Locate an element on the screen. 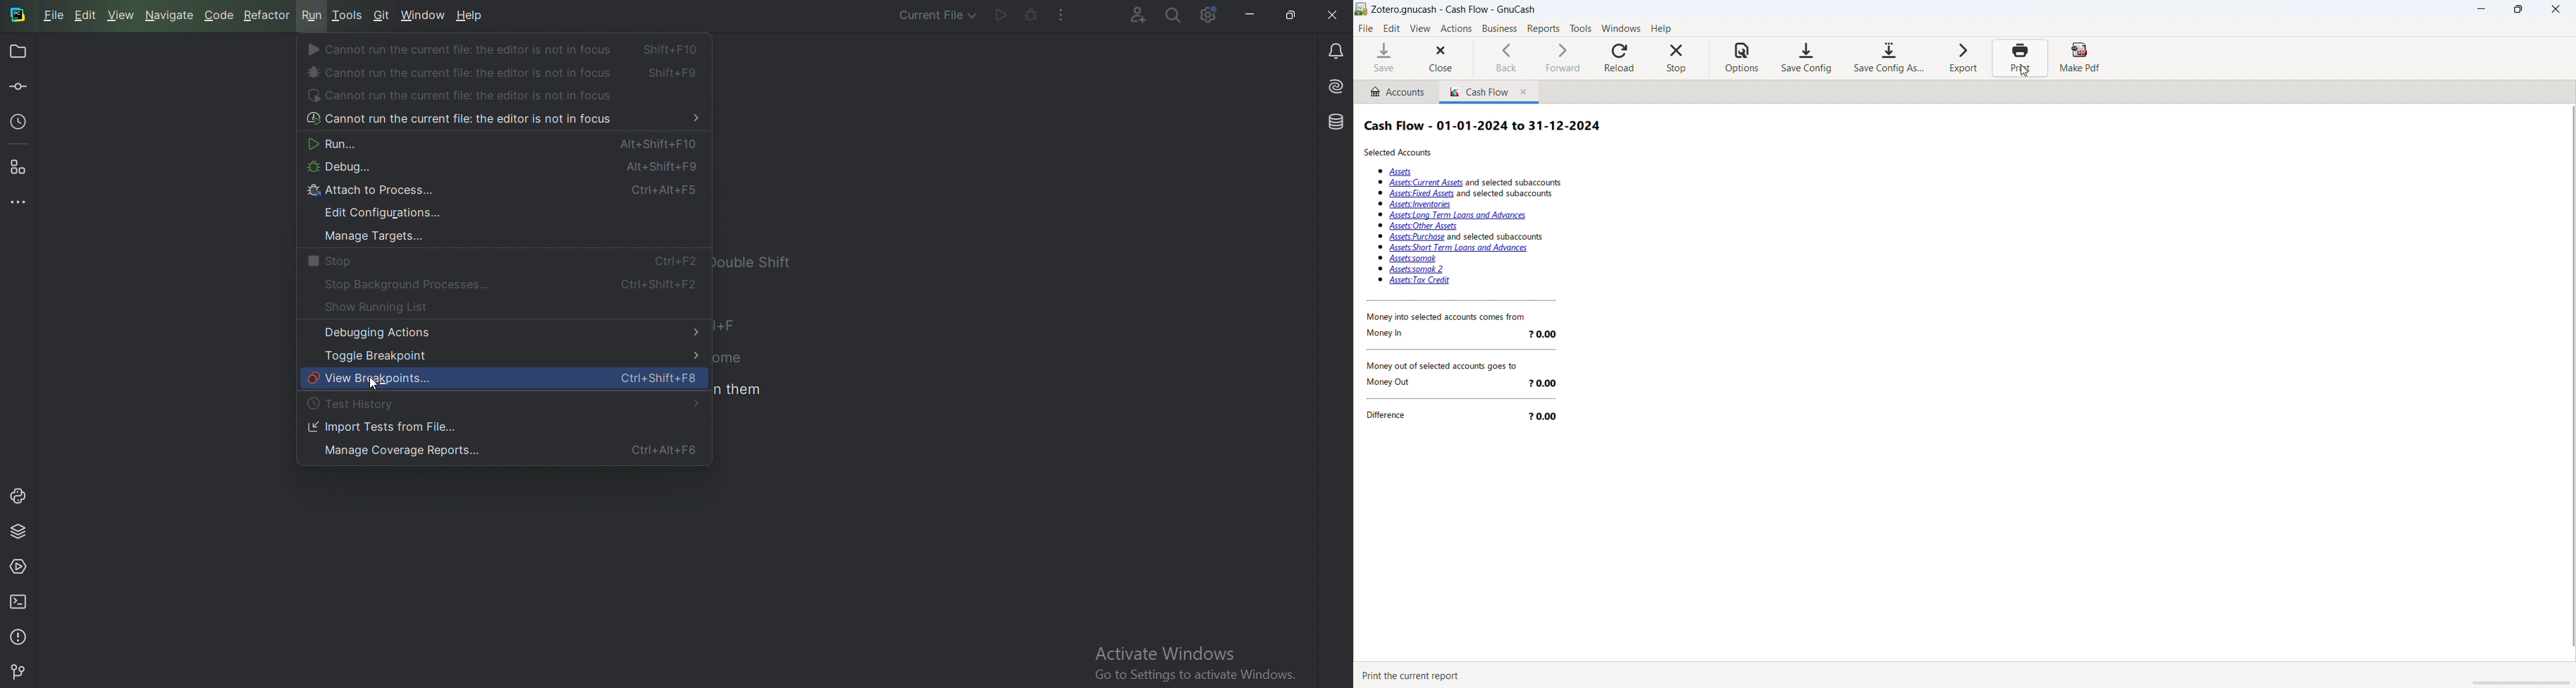 The height and width of the screenshot is (700, 2576). back is located at coordinates (1512, 57).